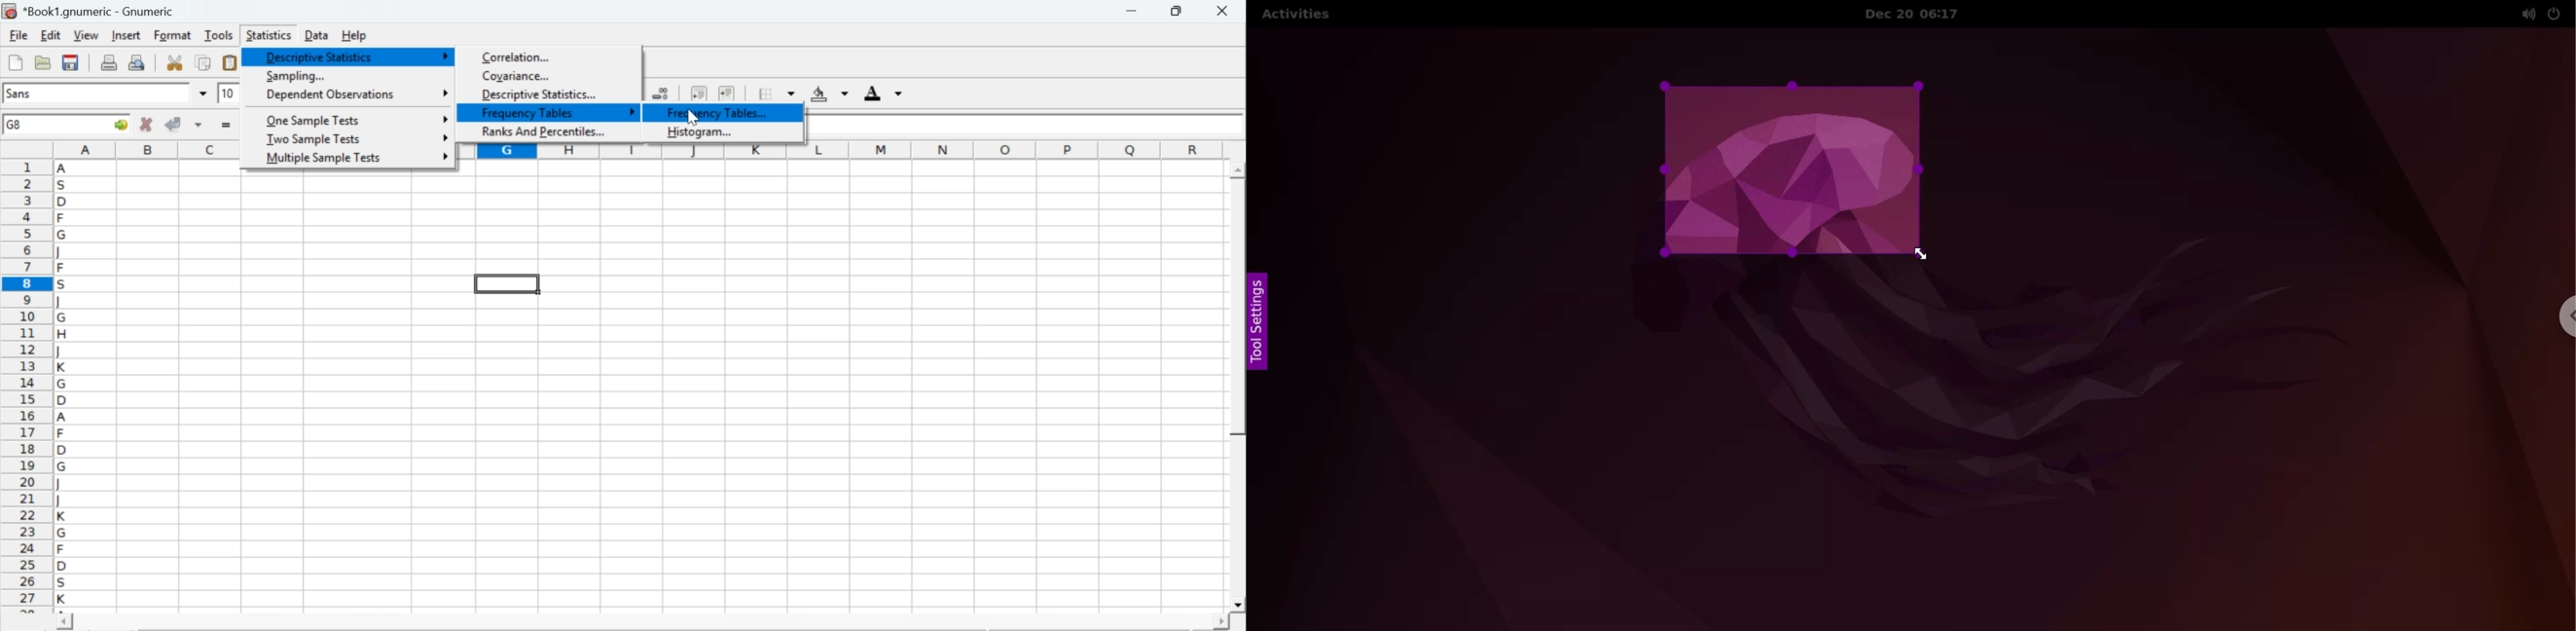 The height and width of the screenshot is (644, 2576). Describe the element at coordinates (125, 34) in the screenshot. I see `insert` at that location.